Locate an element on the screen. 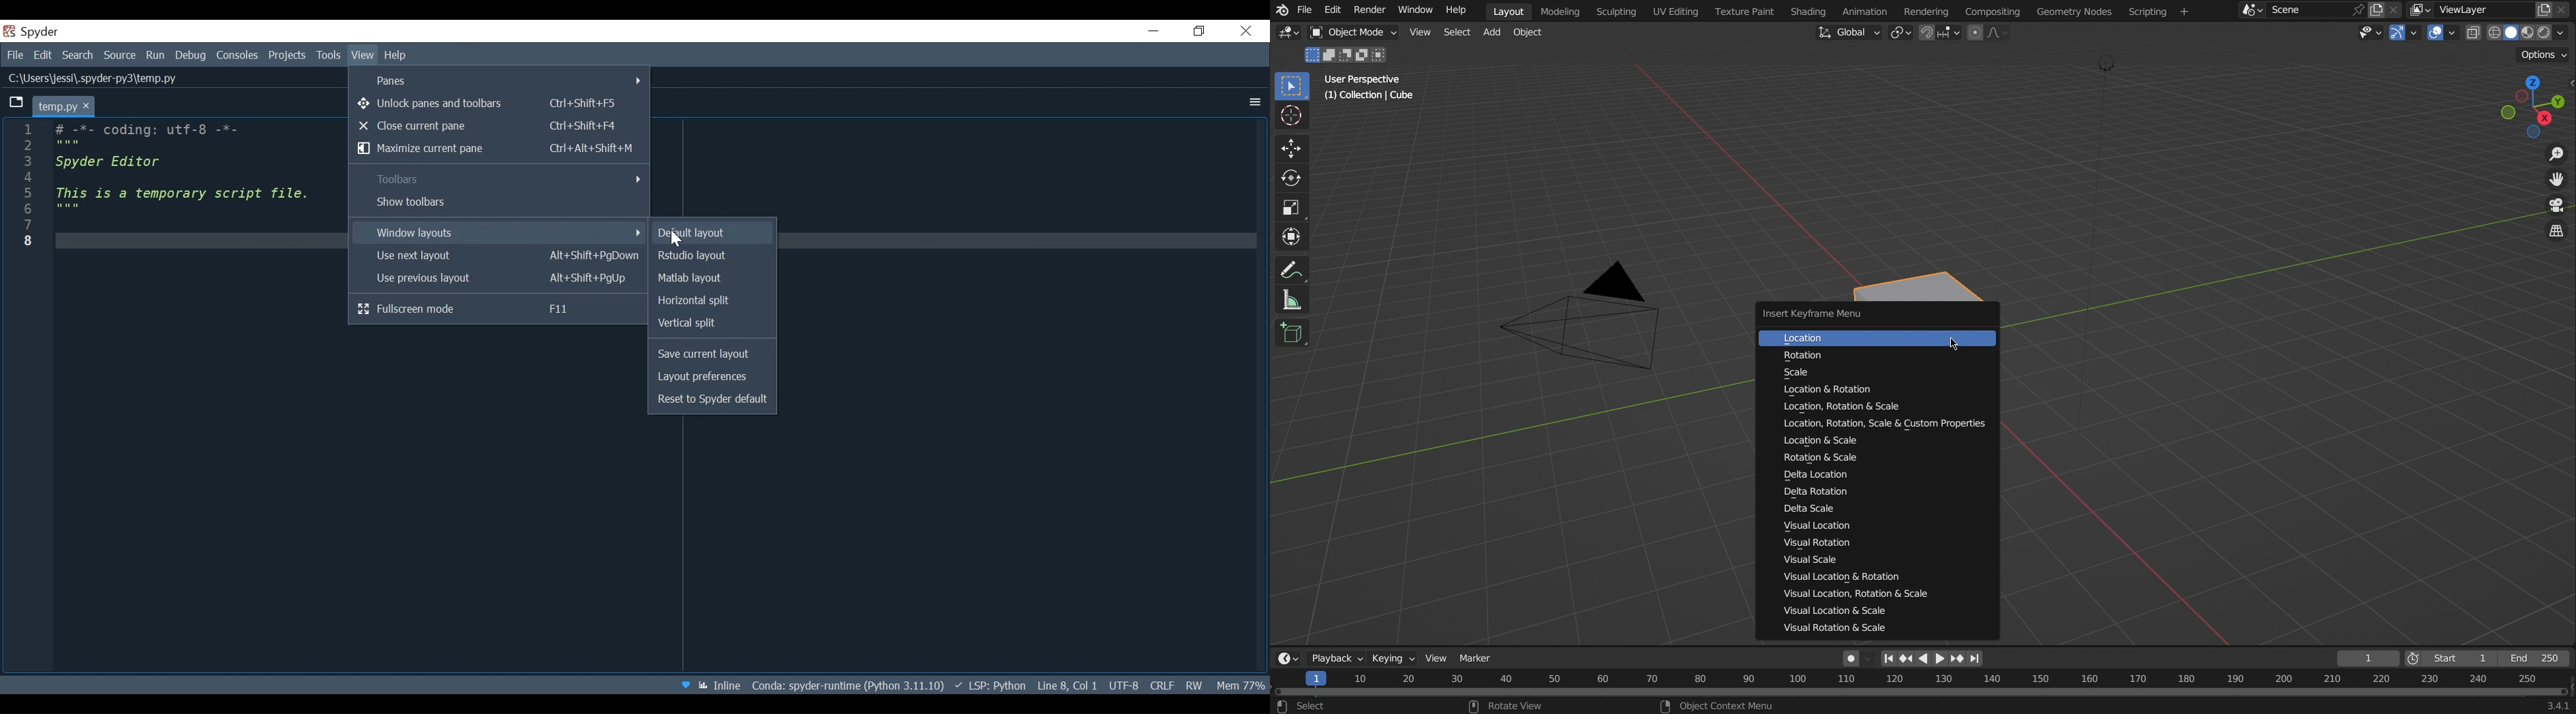 The image size is (2576, 728). Conda Environment Indicator is located at coordinates (847, 685).